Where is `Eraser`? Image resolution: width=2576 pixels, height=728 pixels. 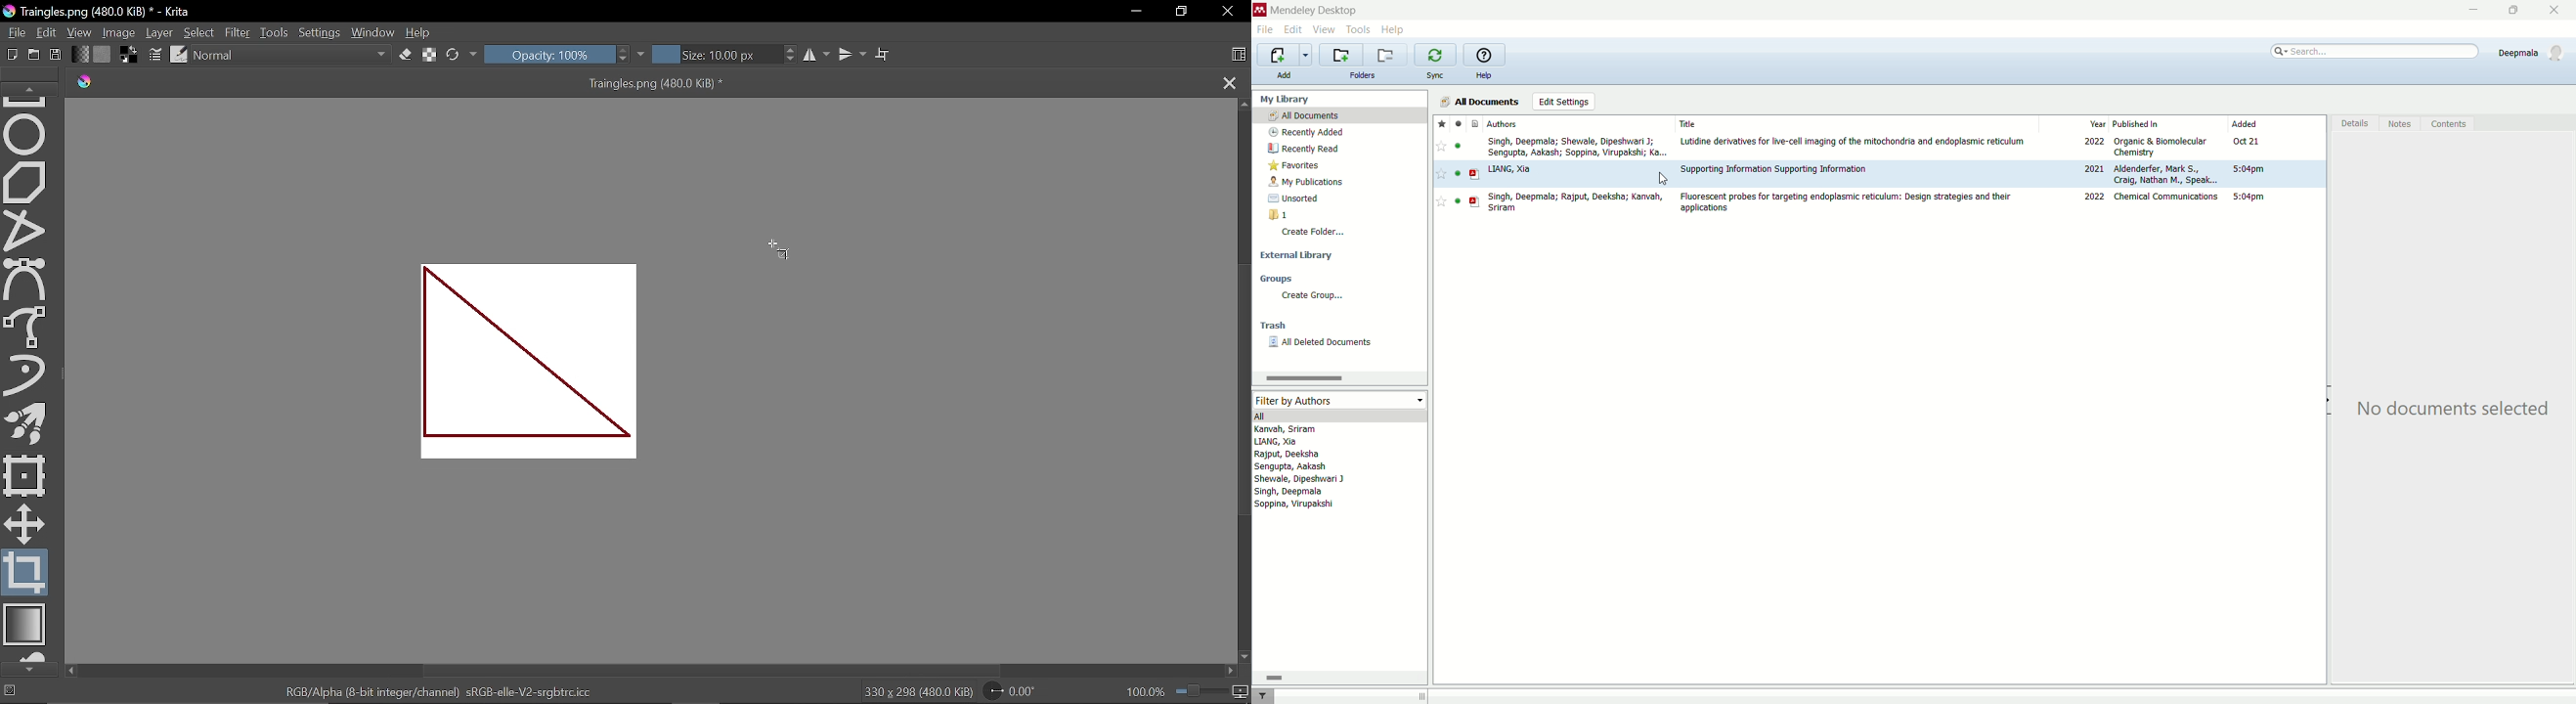 Eraser is located at coordinates (405, 55).